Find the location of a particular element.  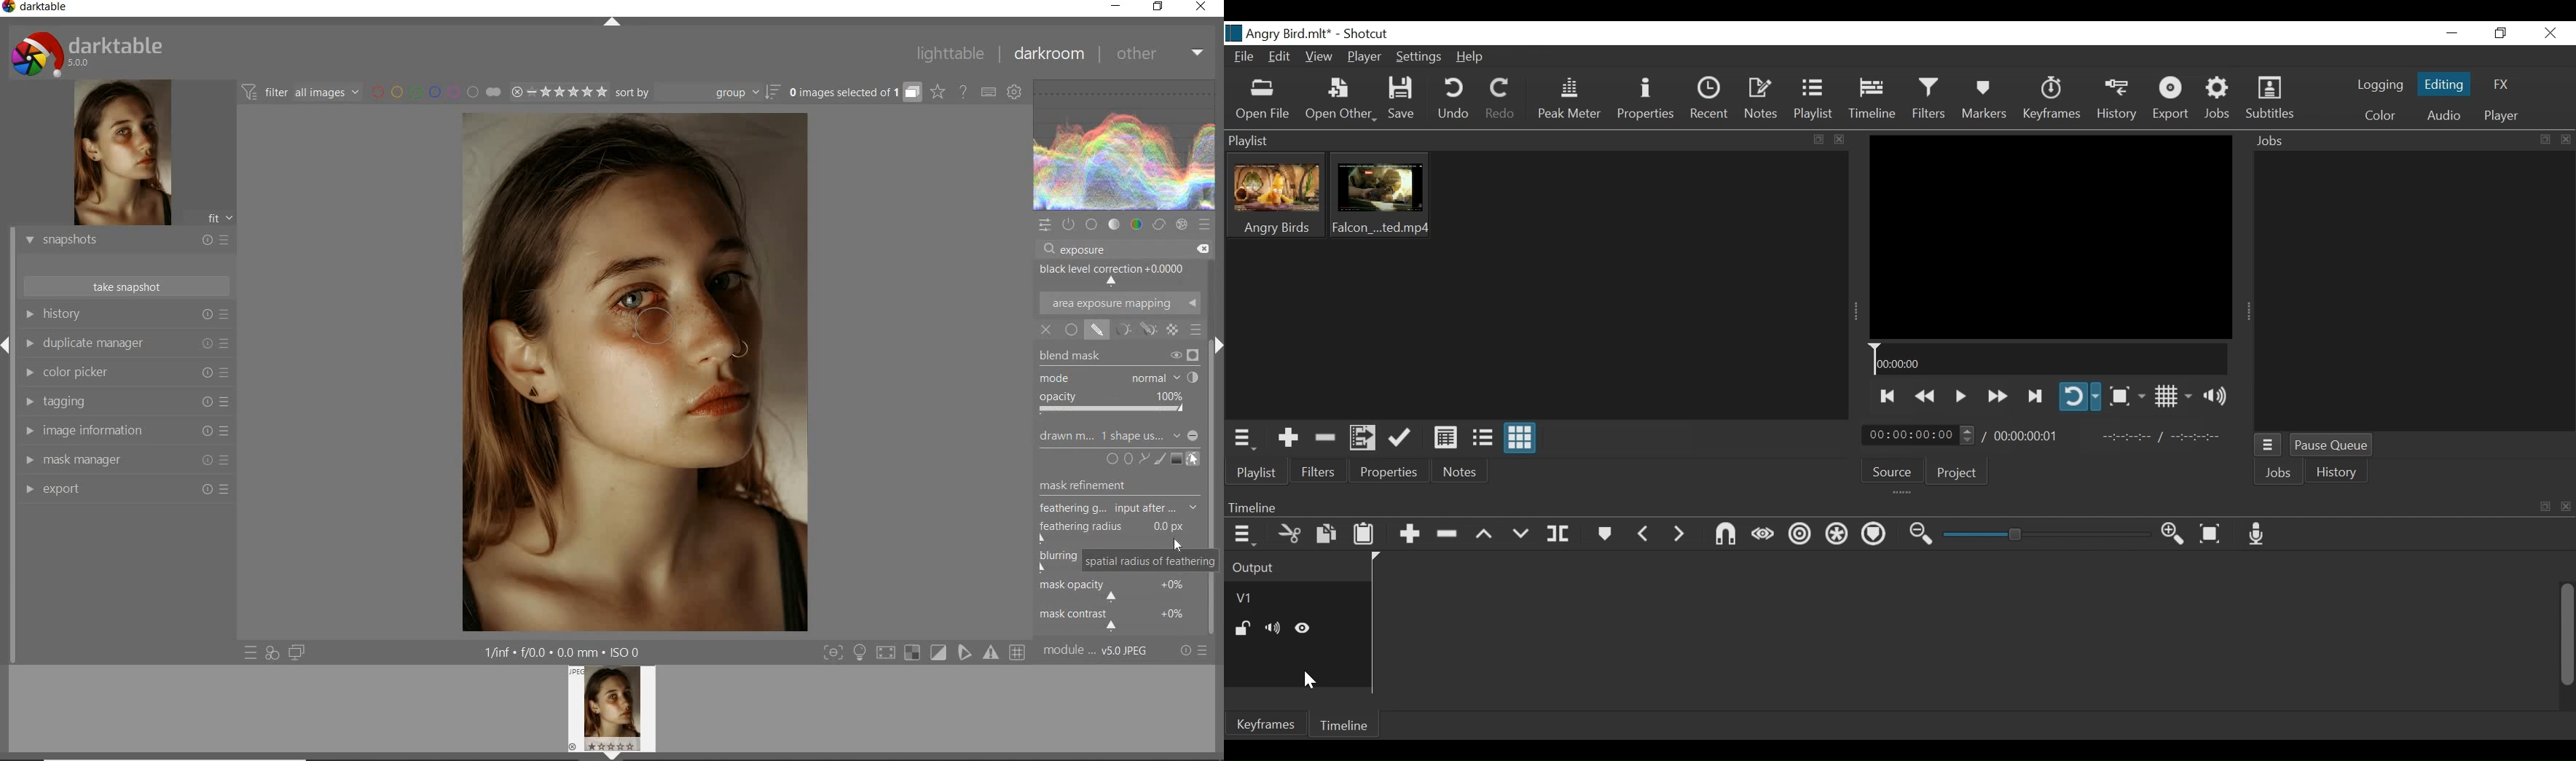

lighttable is located at coordinates (954, 52).